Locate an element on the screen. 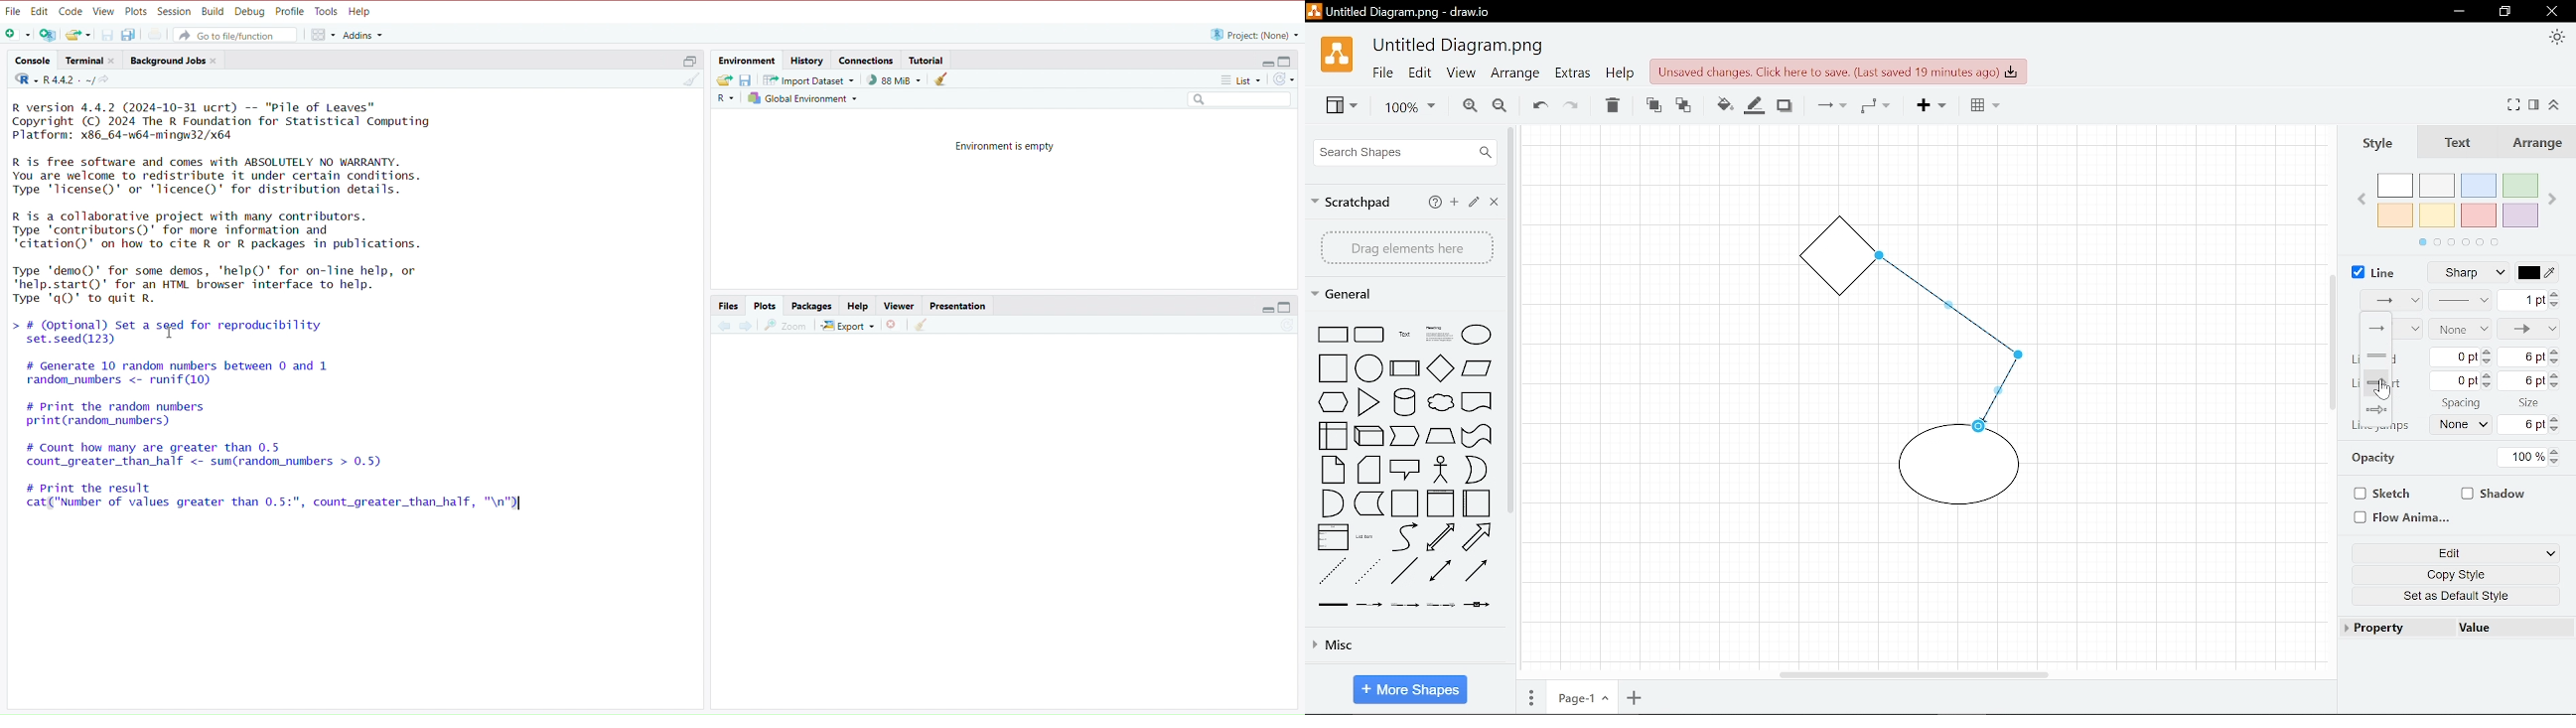 The image size is (2576, 728). Misc is located at coordinates (1406, 648).